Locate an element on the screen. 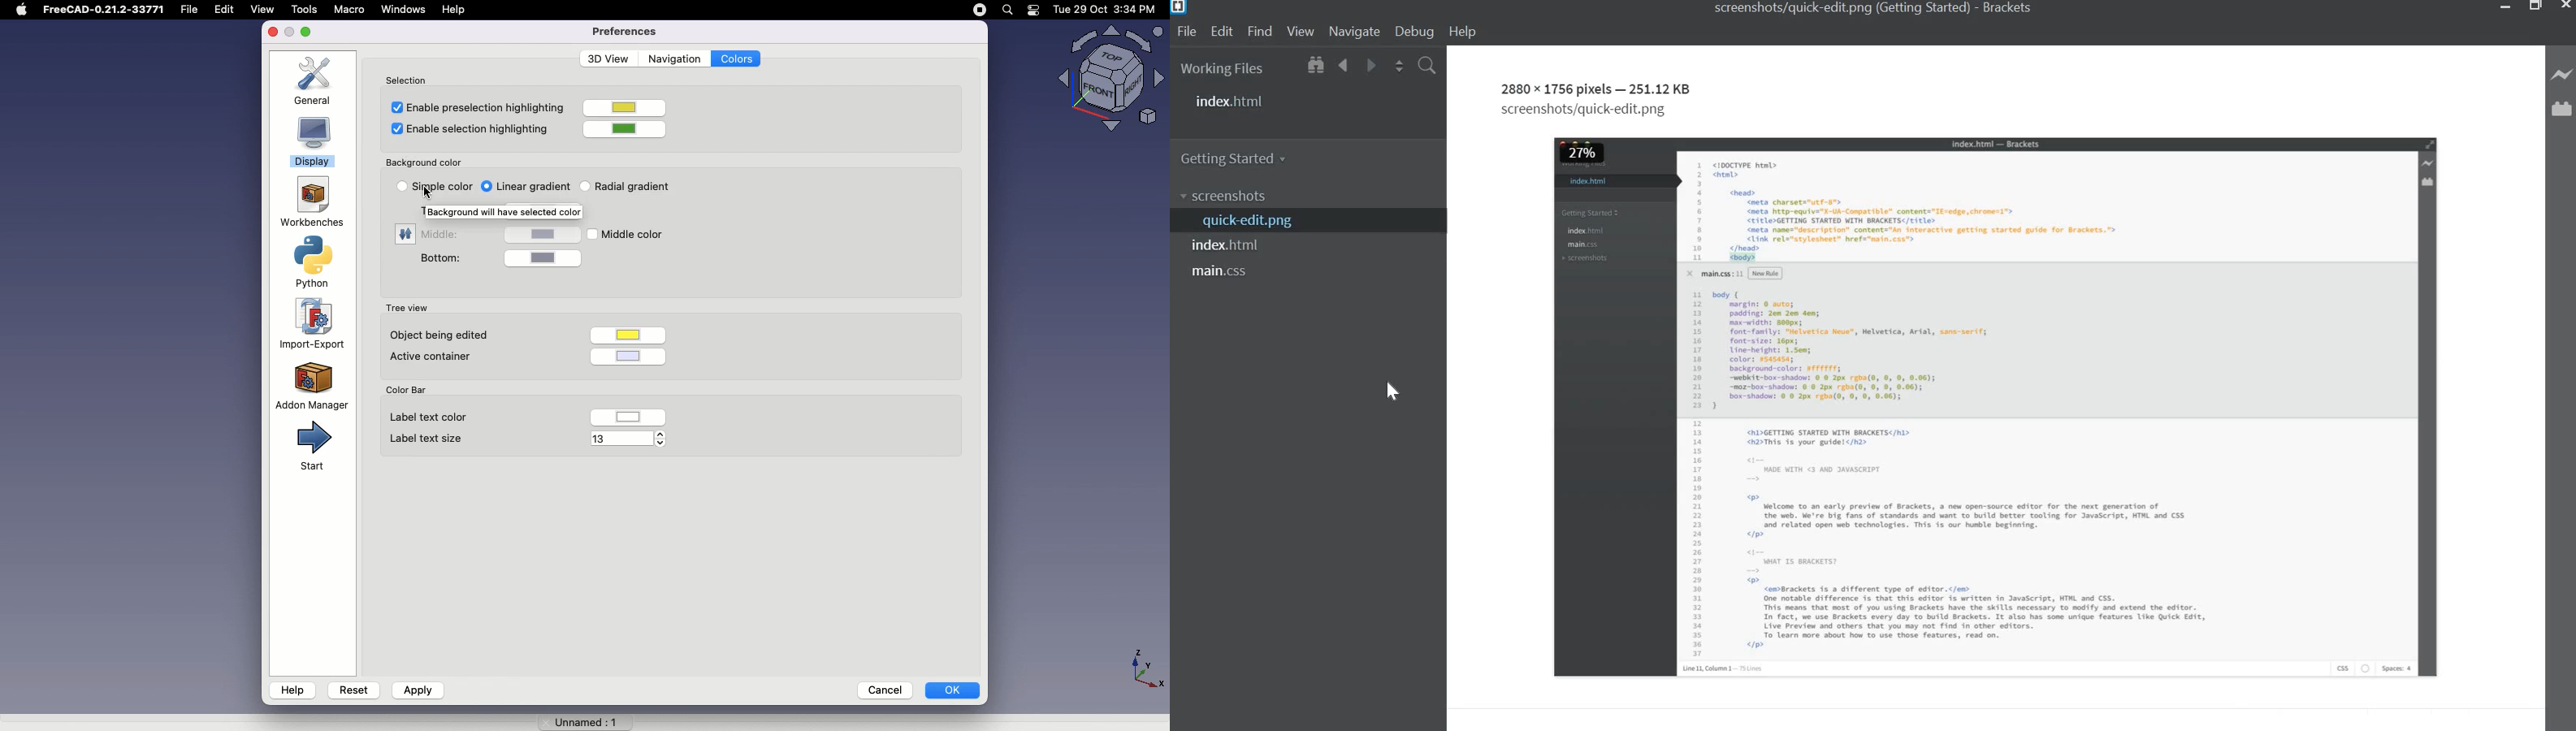 The height and width of the screenshot is (756, 2576). Middle color is located at coordinates (641, 233).